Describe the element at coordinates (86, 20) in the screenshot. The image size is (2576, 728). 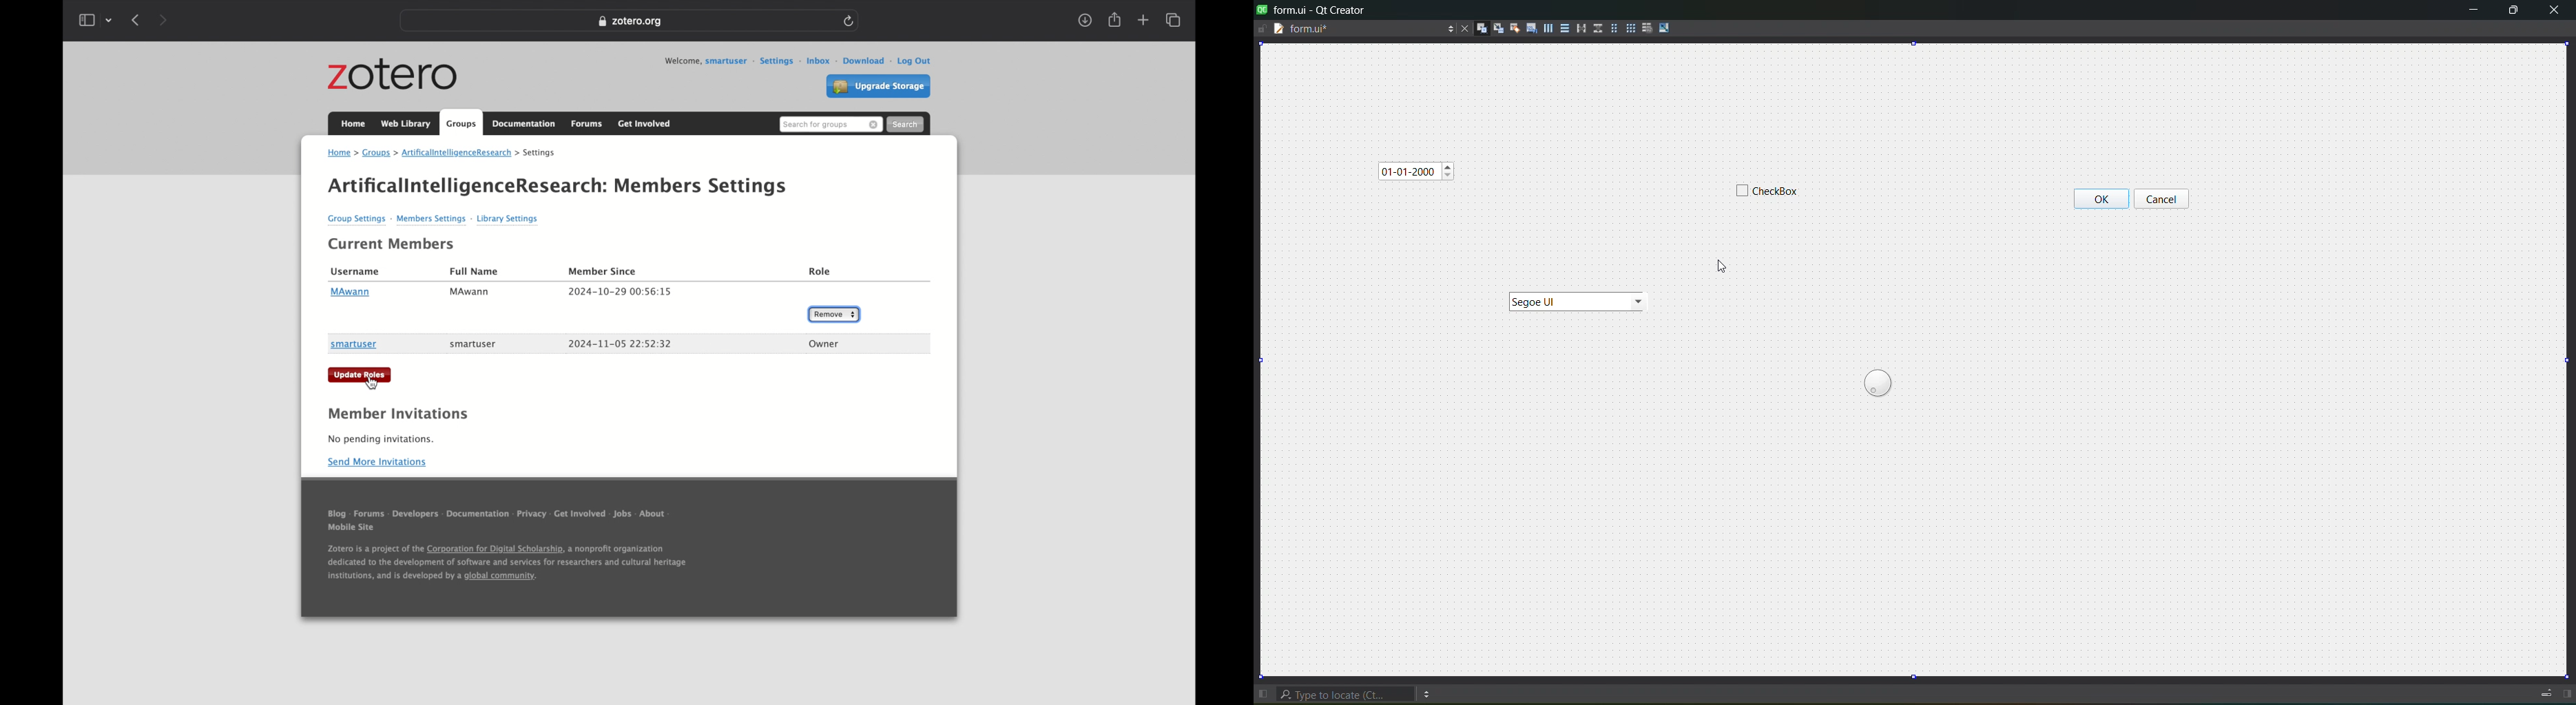
I see `show sidebar` at that location.